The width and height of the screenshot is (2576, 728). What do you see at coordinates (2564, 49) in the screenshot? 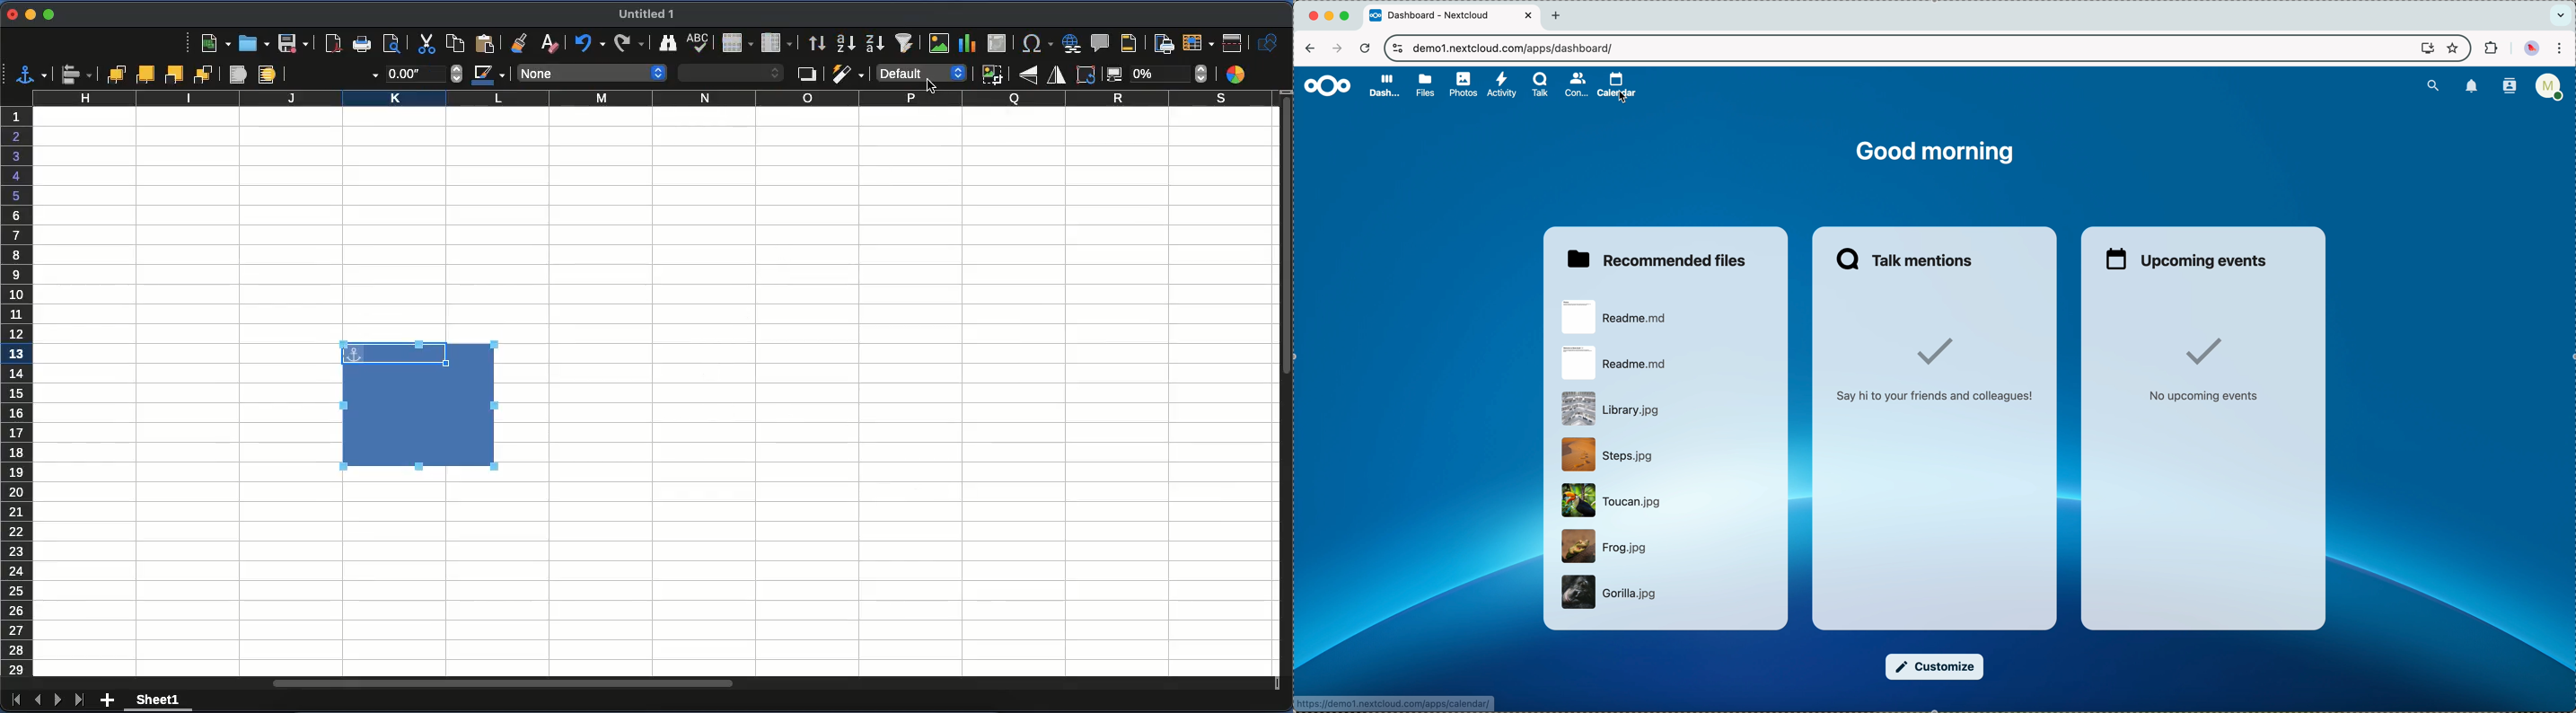
I see `customize and control Google Chrome` at bounding box center [2564, 49].